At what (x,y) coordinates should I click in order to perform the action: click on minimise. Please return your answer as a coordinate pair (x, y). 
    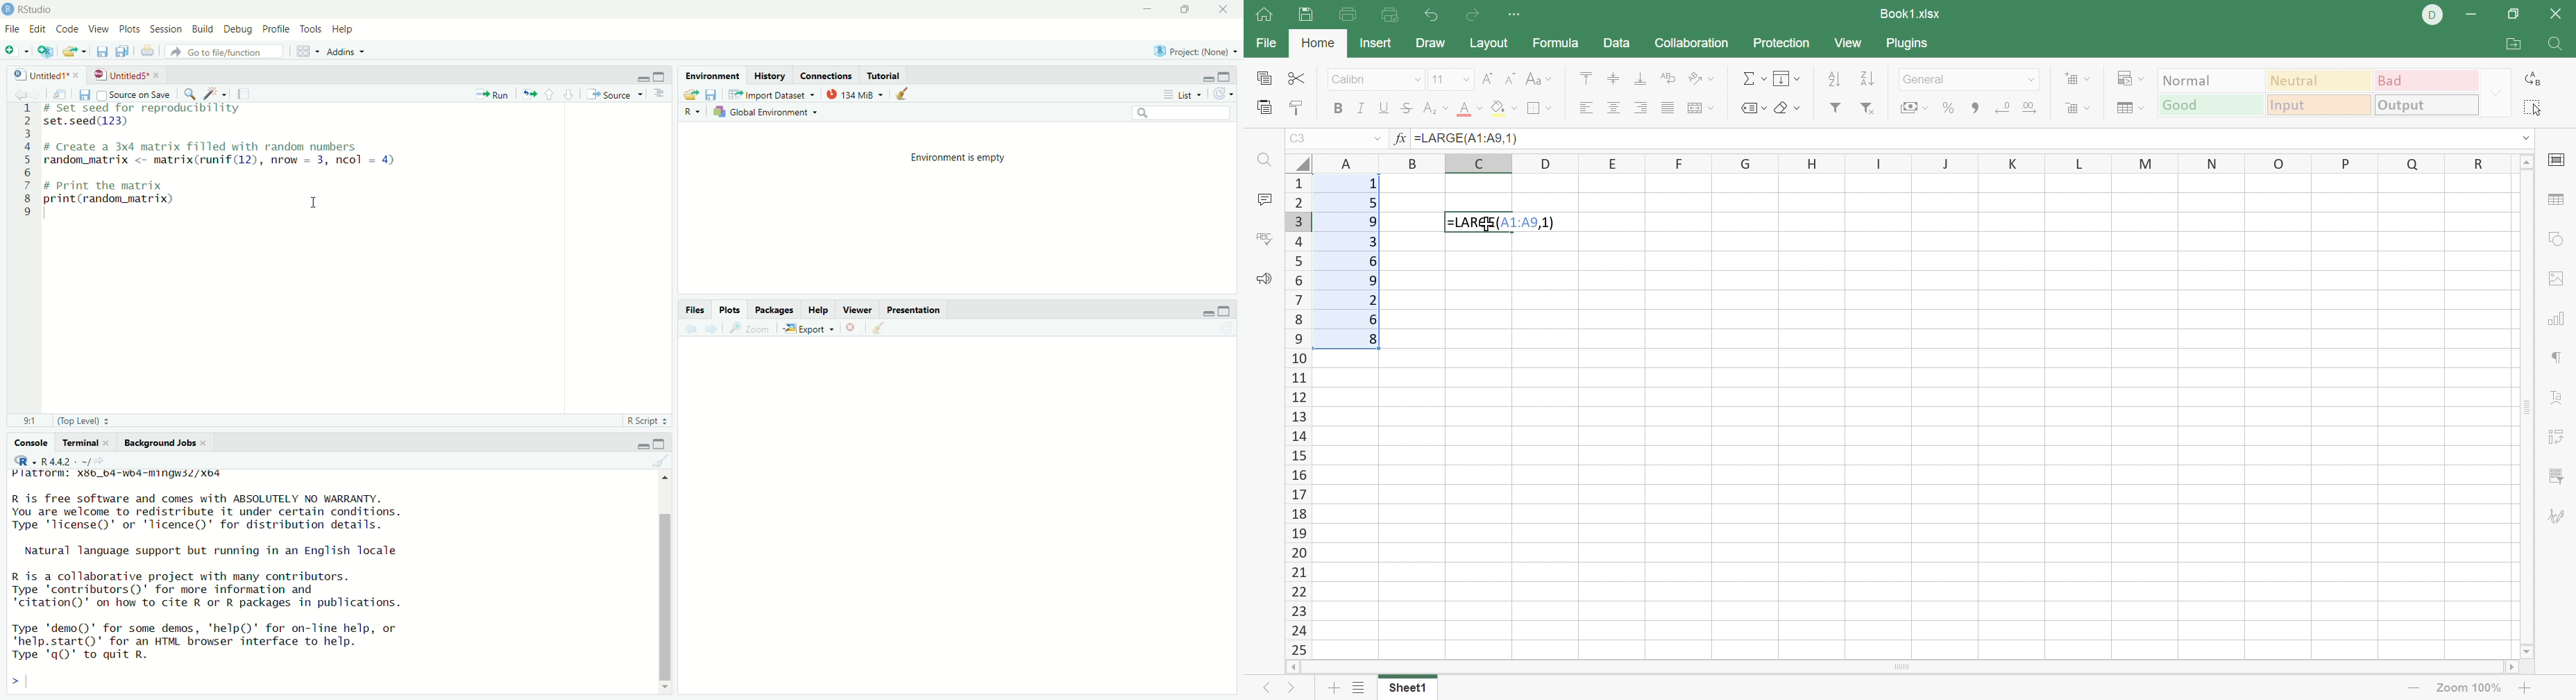
    Looking at the image, I should click on (639, 443).